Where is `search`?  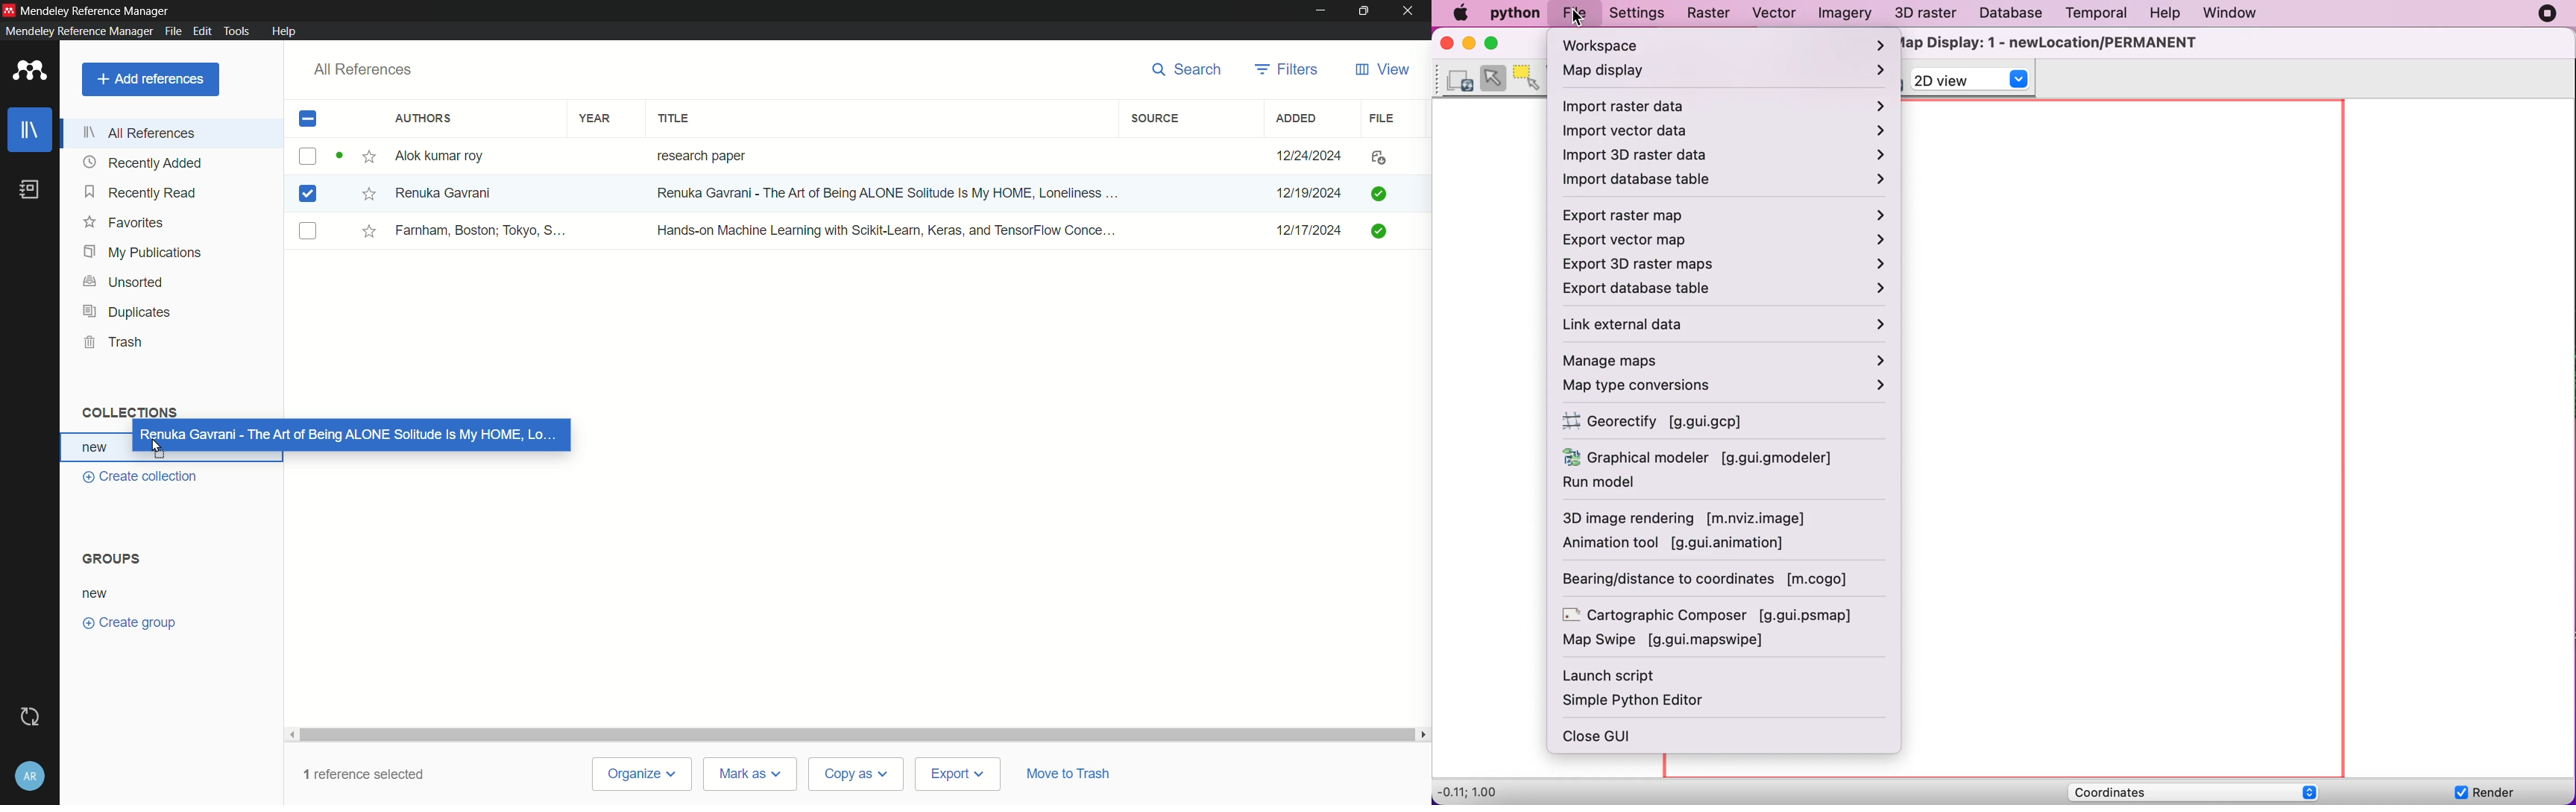
search is located at coordinates (1189, 69).